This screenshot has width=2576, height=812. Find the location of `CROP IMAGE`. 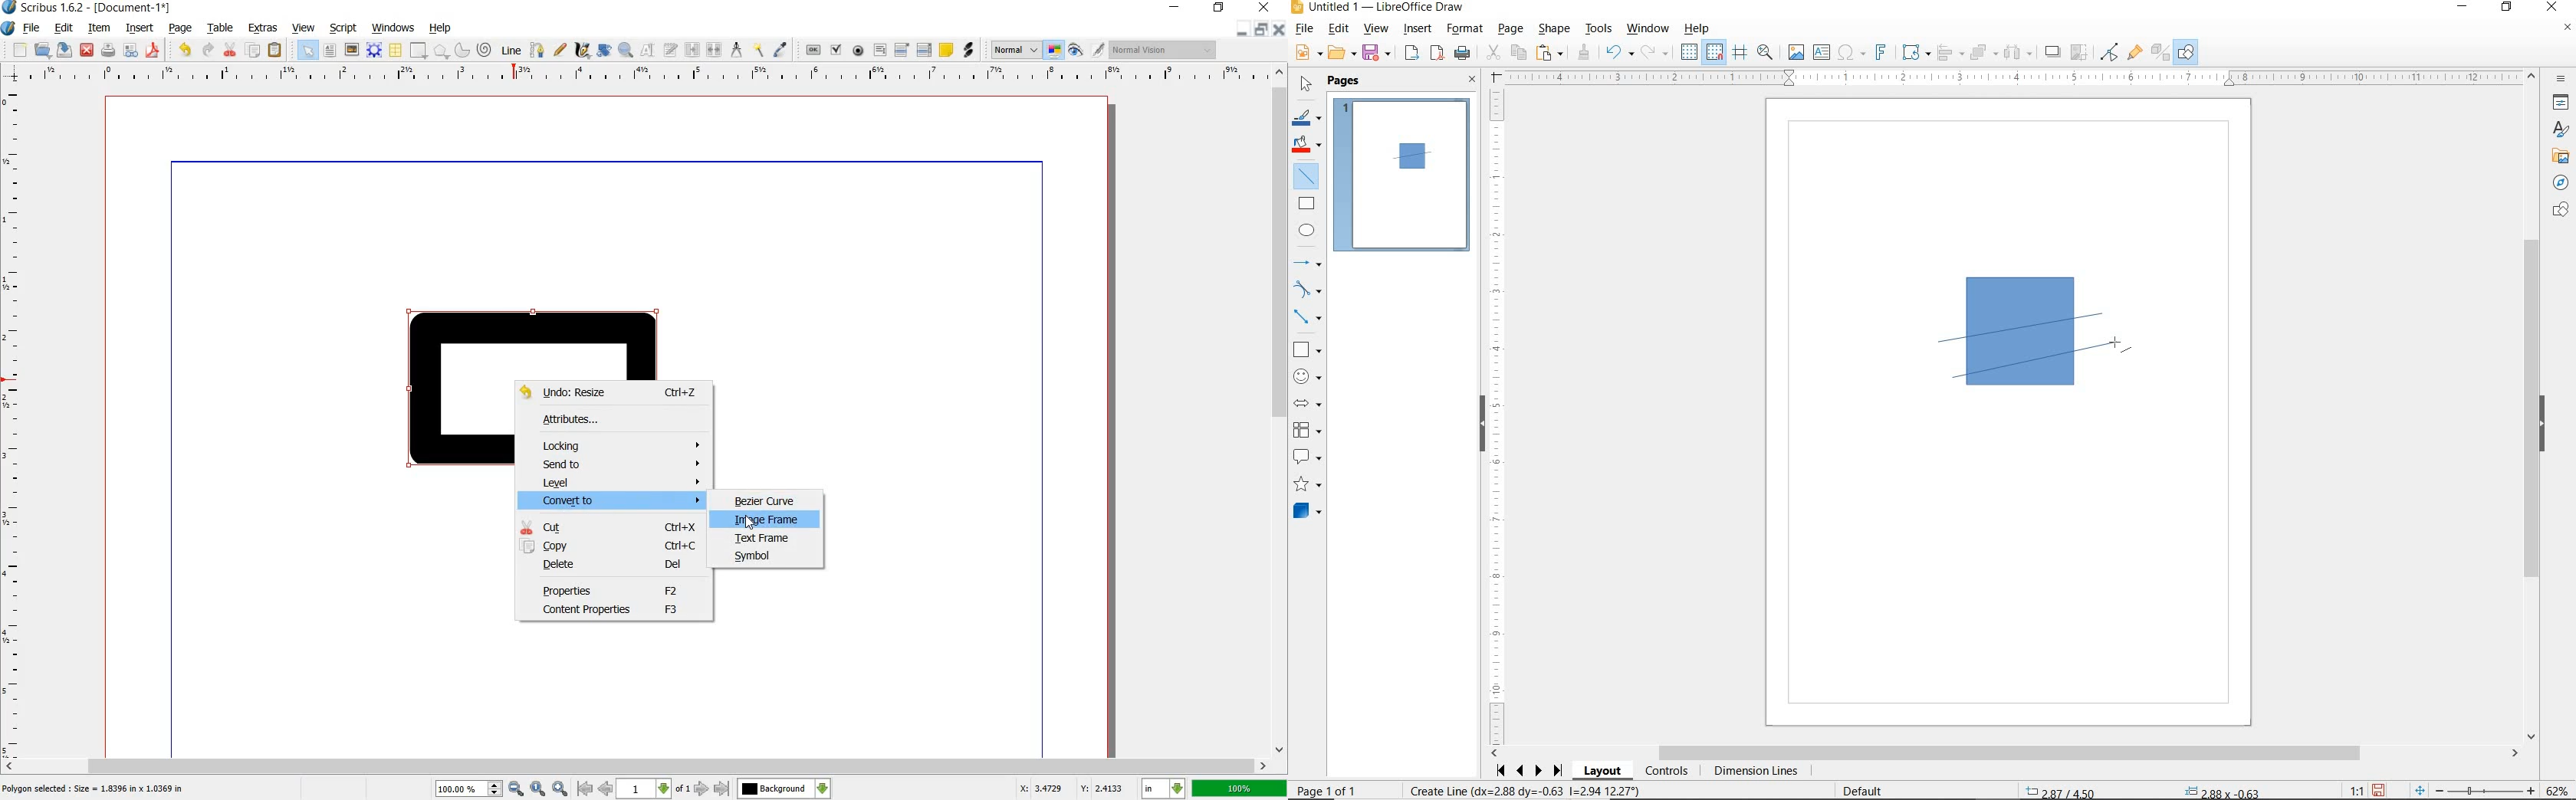

CROP IMAGE is located at coordinates (2080, 53).